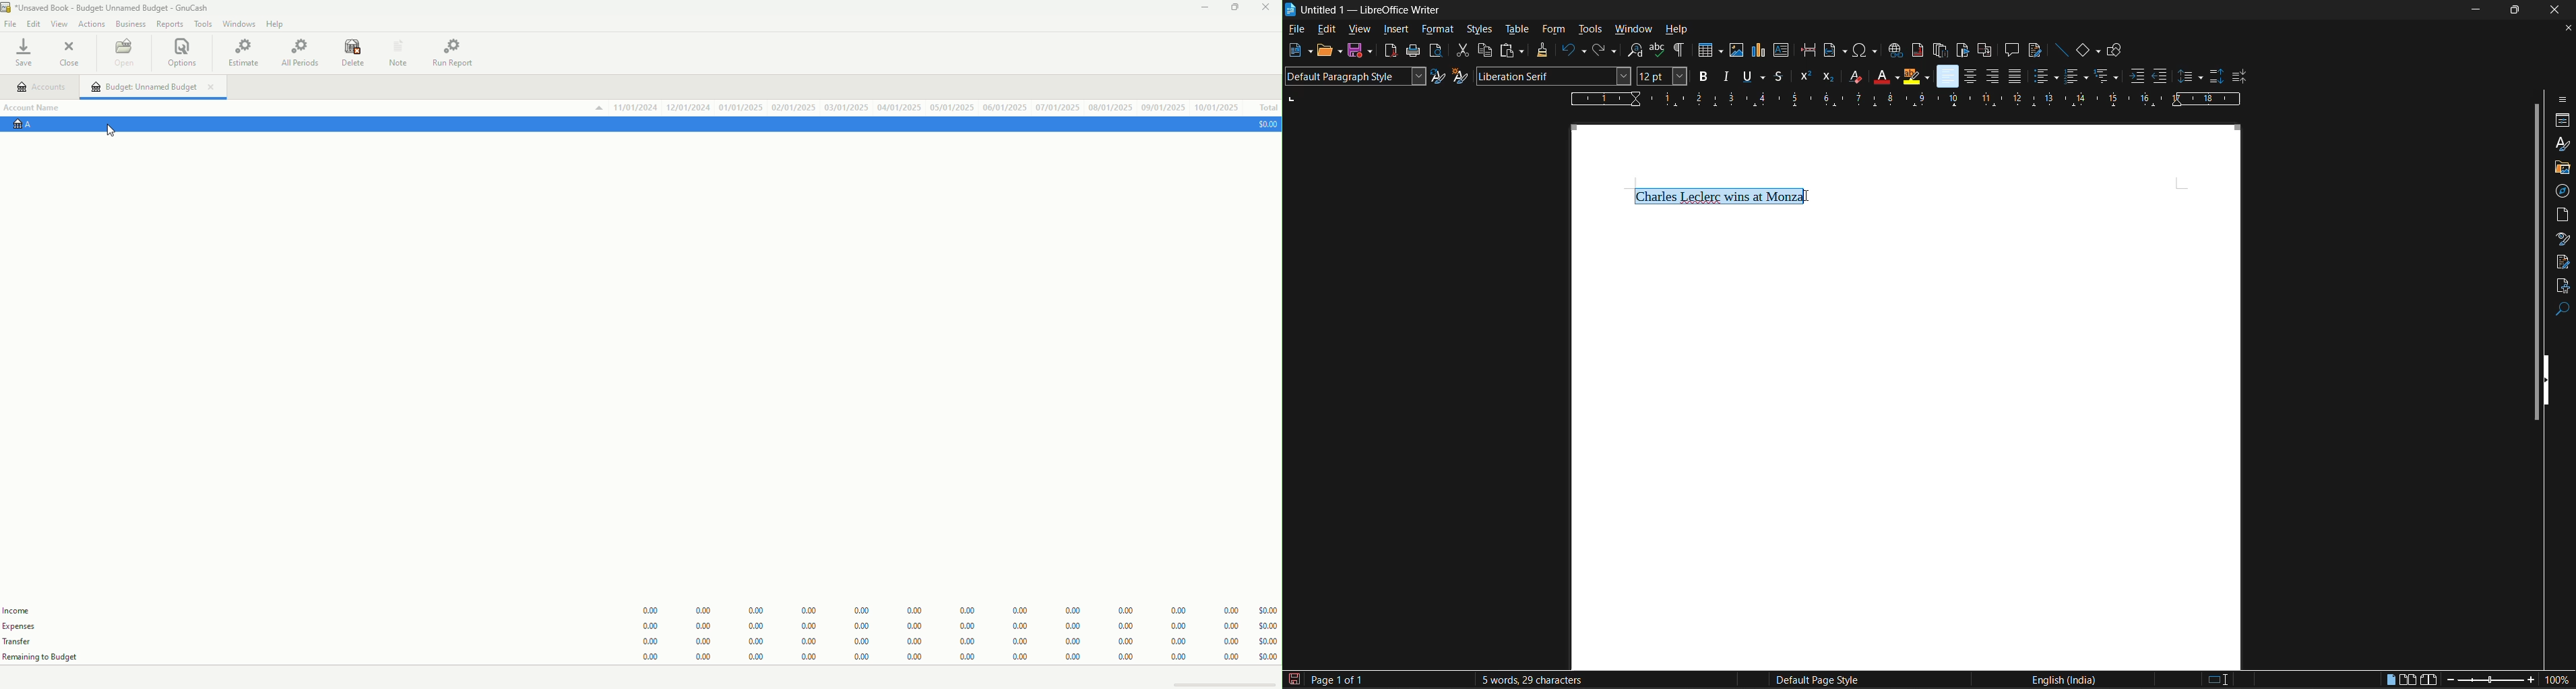 This screenshot has height=700, width=2576. What do you see at coordinates (1834, 51) in the screenshot?
I see `insert field` at bounding box center [1834, 51].